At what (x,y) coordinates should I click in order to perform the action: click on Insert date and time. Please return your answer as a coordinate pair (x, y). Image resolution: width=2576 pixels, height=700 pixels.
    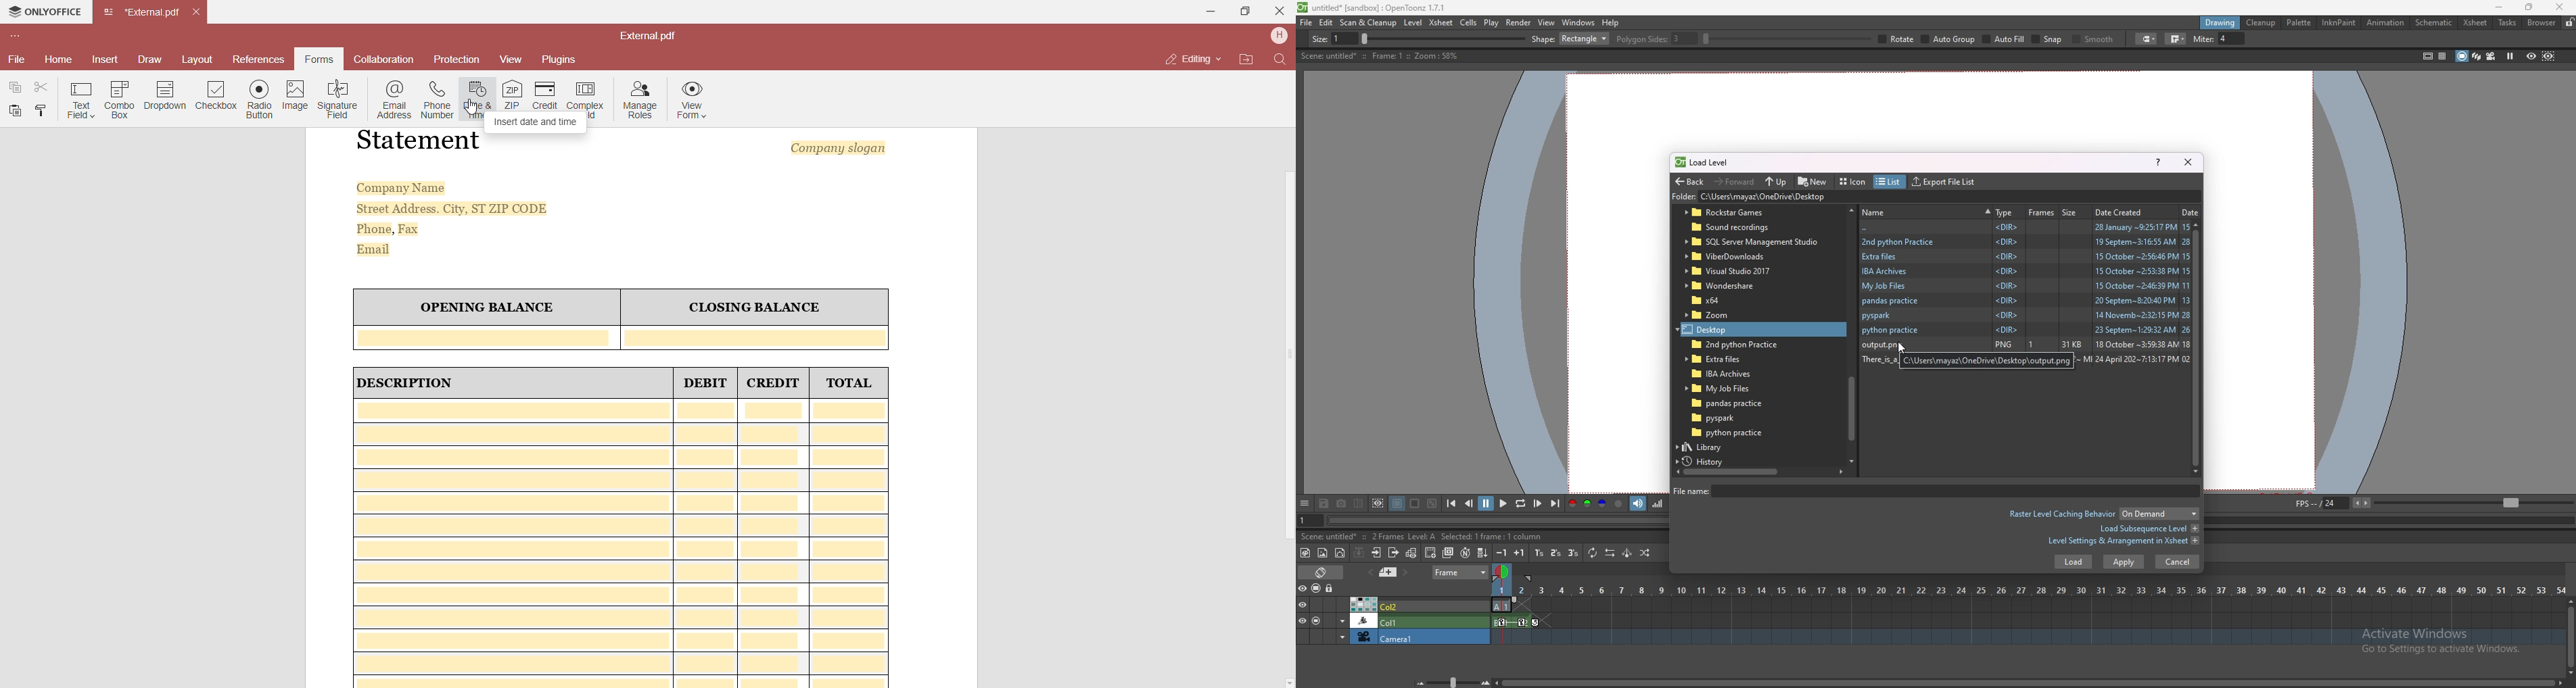
    Looking at the image, I should click on (538, 121).